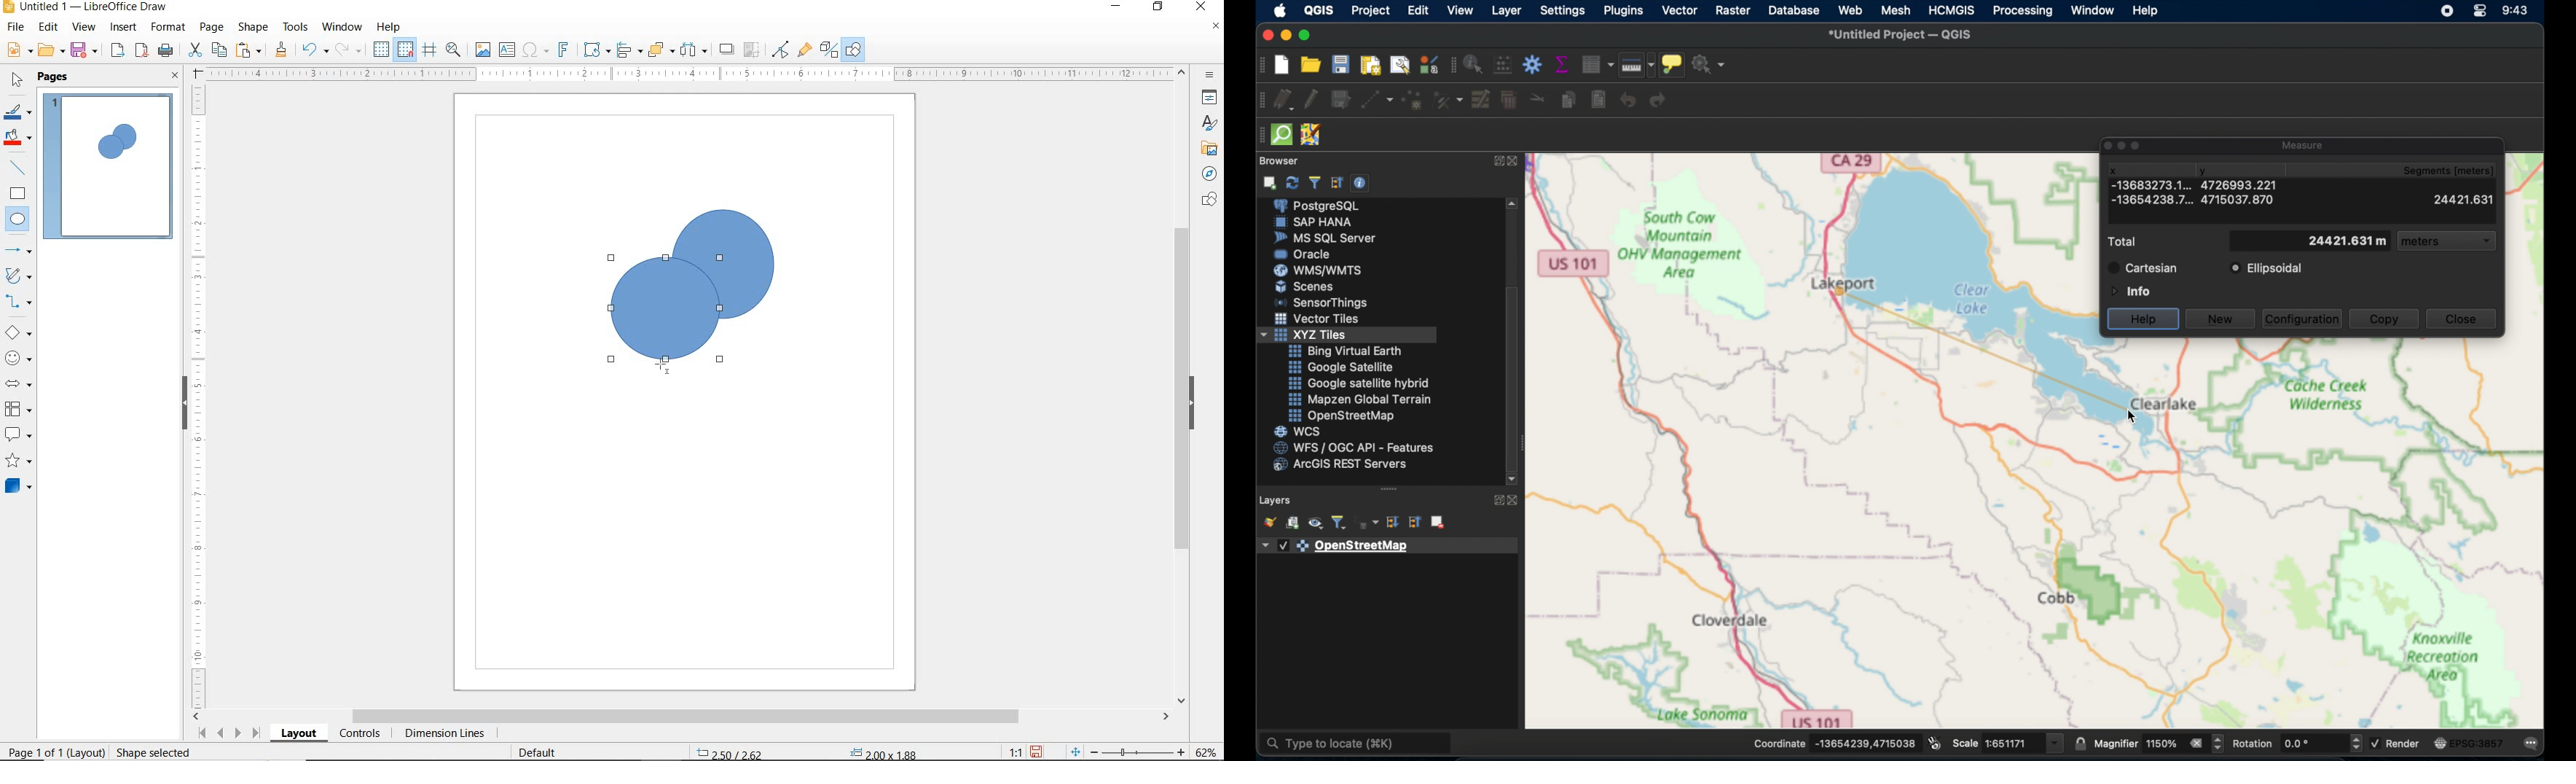 The image size is (2576, 784). I want to click on CROP IMAGE, so click(751, 50).